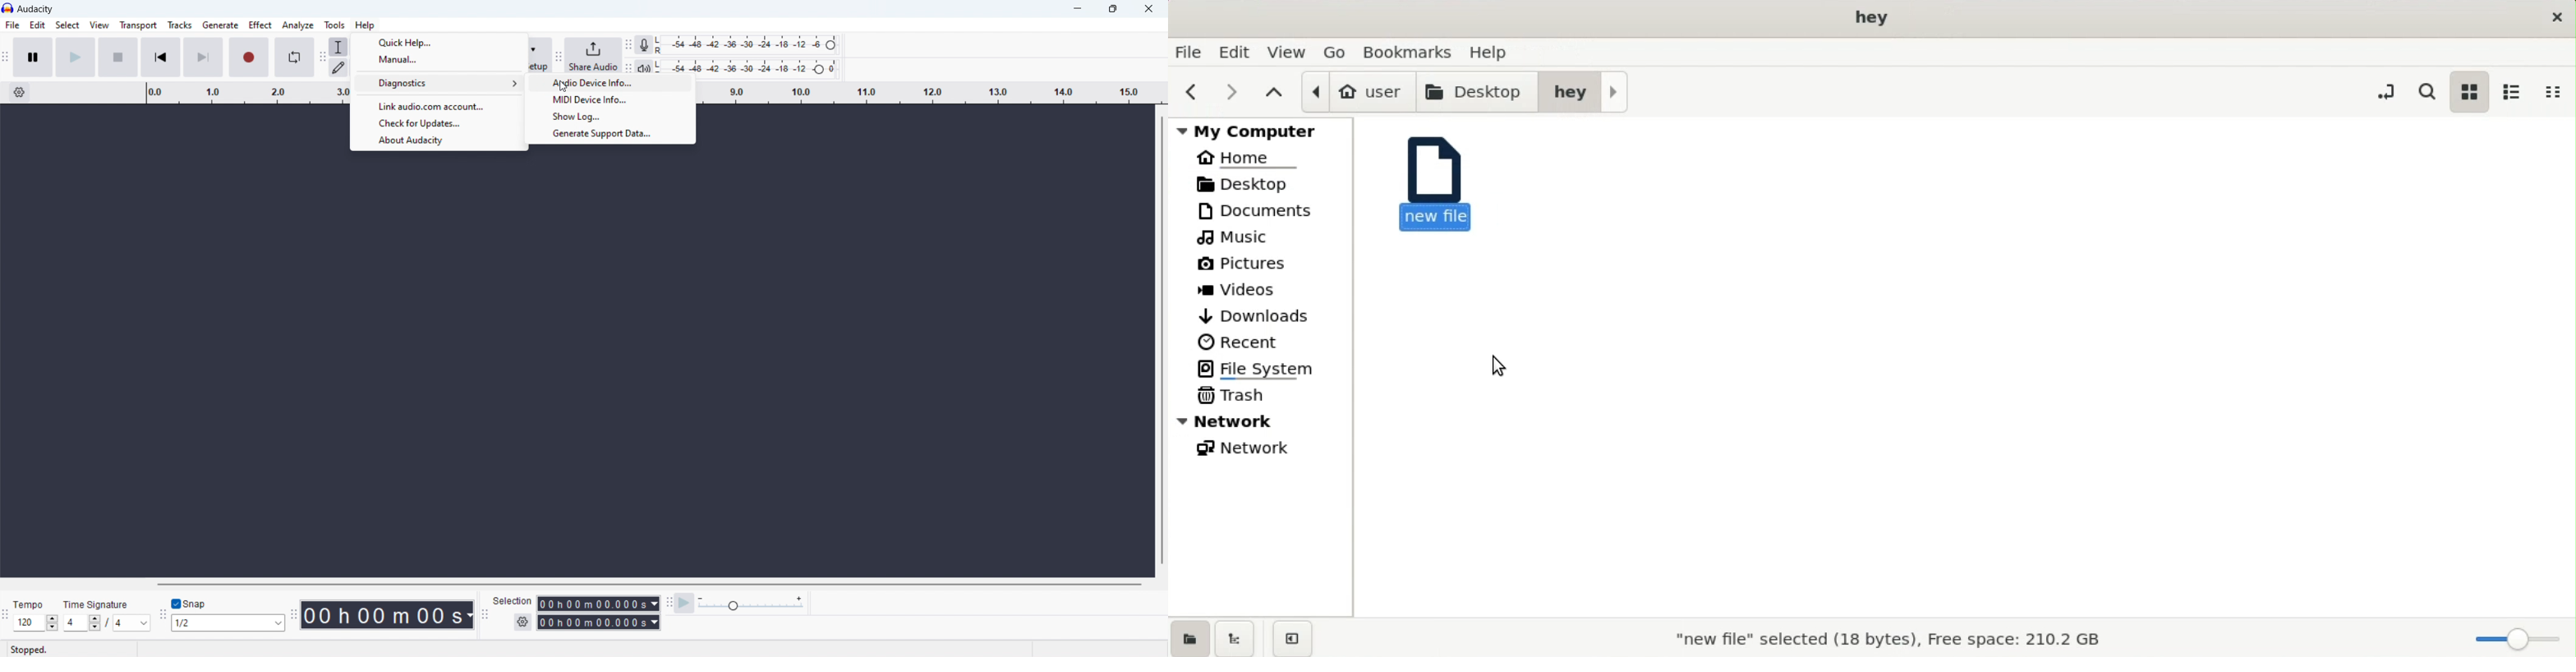  What do you see at coordinates (228, 623) in the screenshot?
I see `select snapping` at bounding box center [228, 623].